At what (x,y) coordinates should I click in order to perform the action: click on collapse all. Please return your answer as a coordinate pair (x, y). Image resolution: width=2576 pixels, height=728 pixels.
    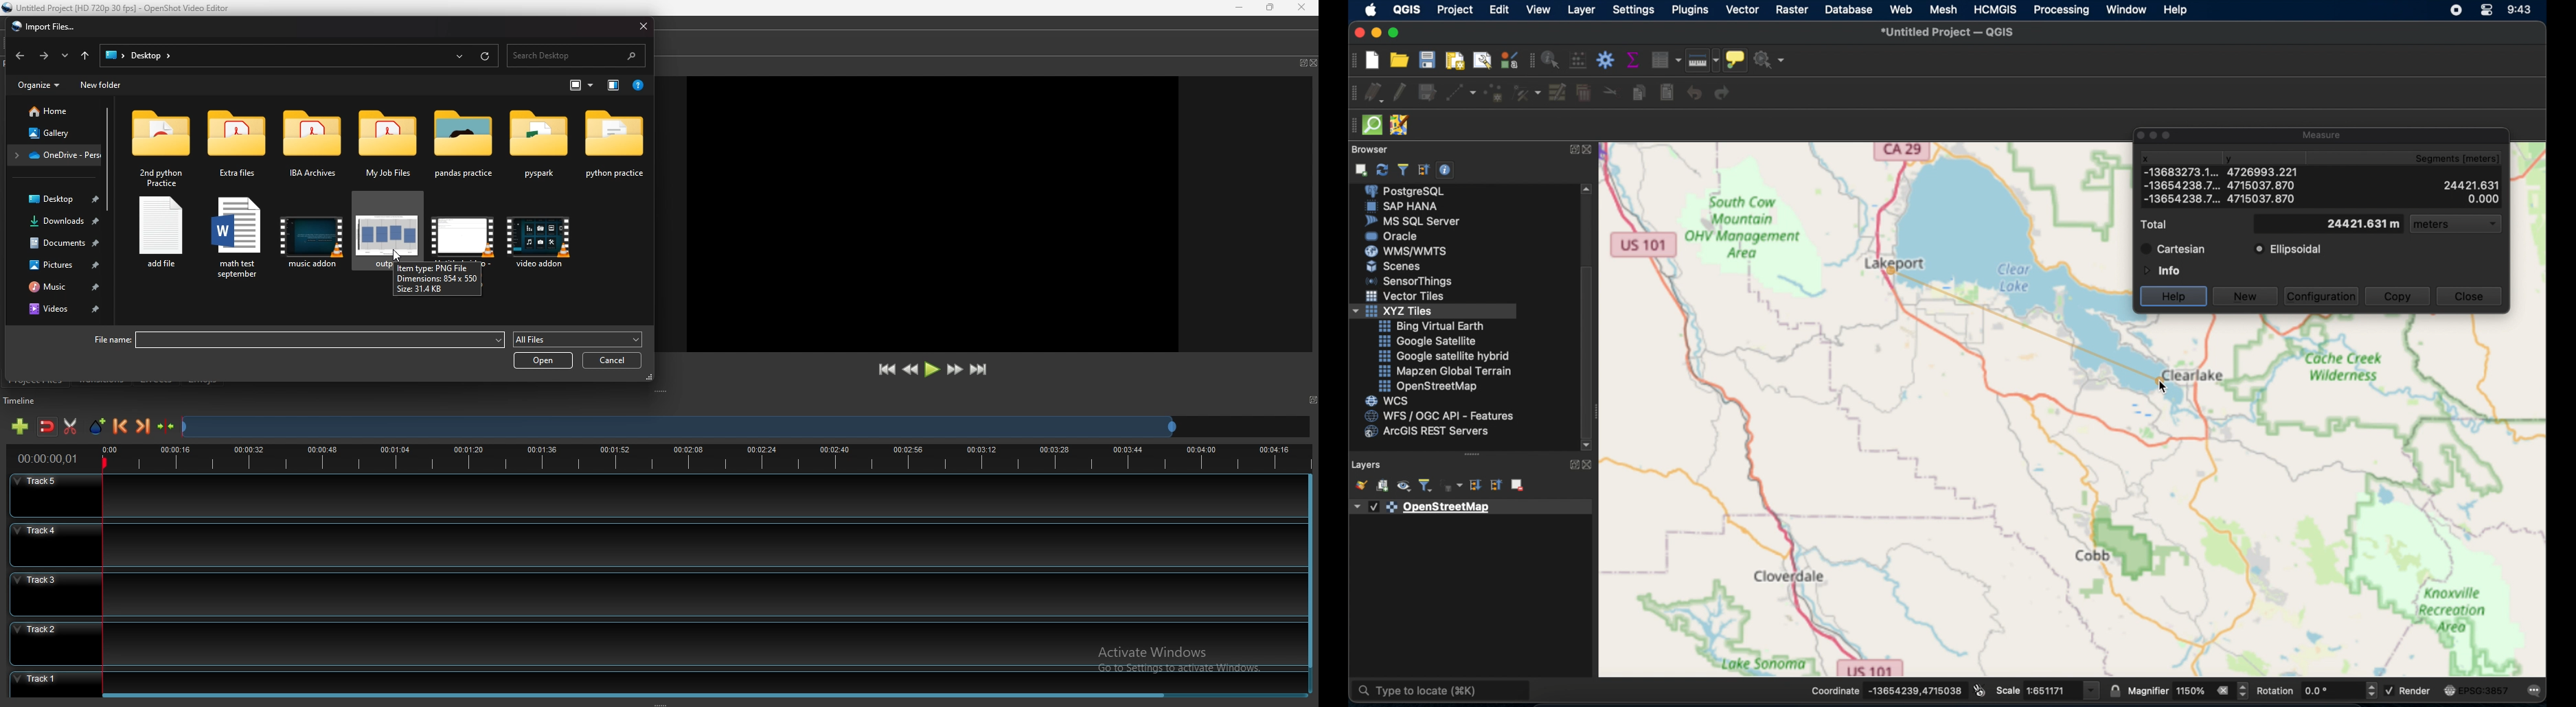
    Looking at the image, I should click on (1494, 485).